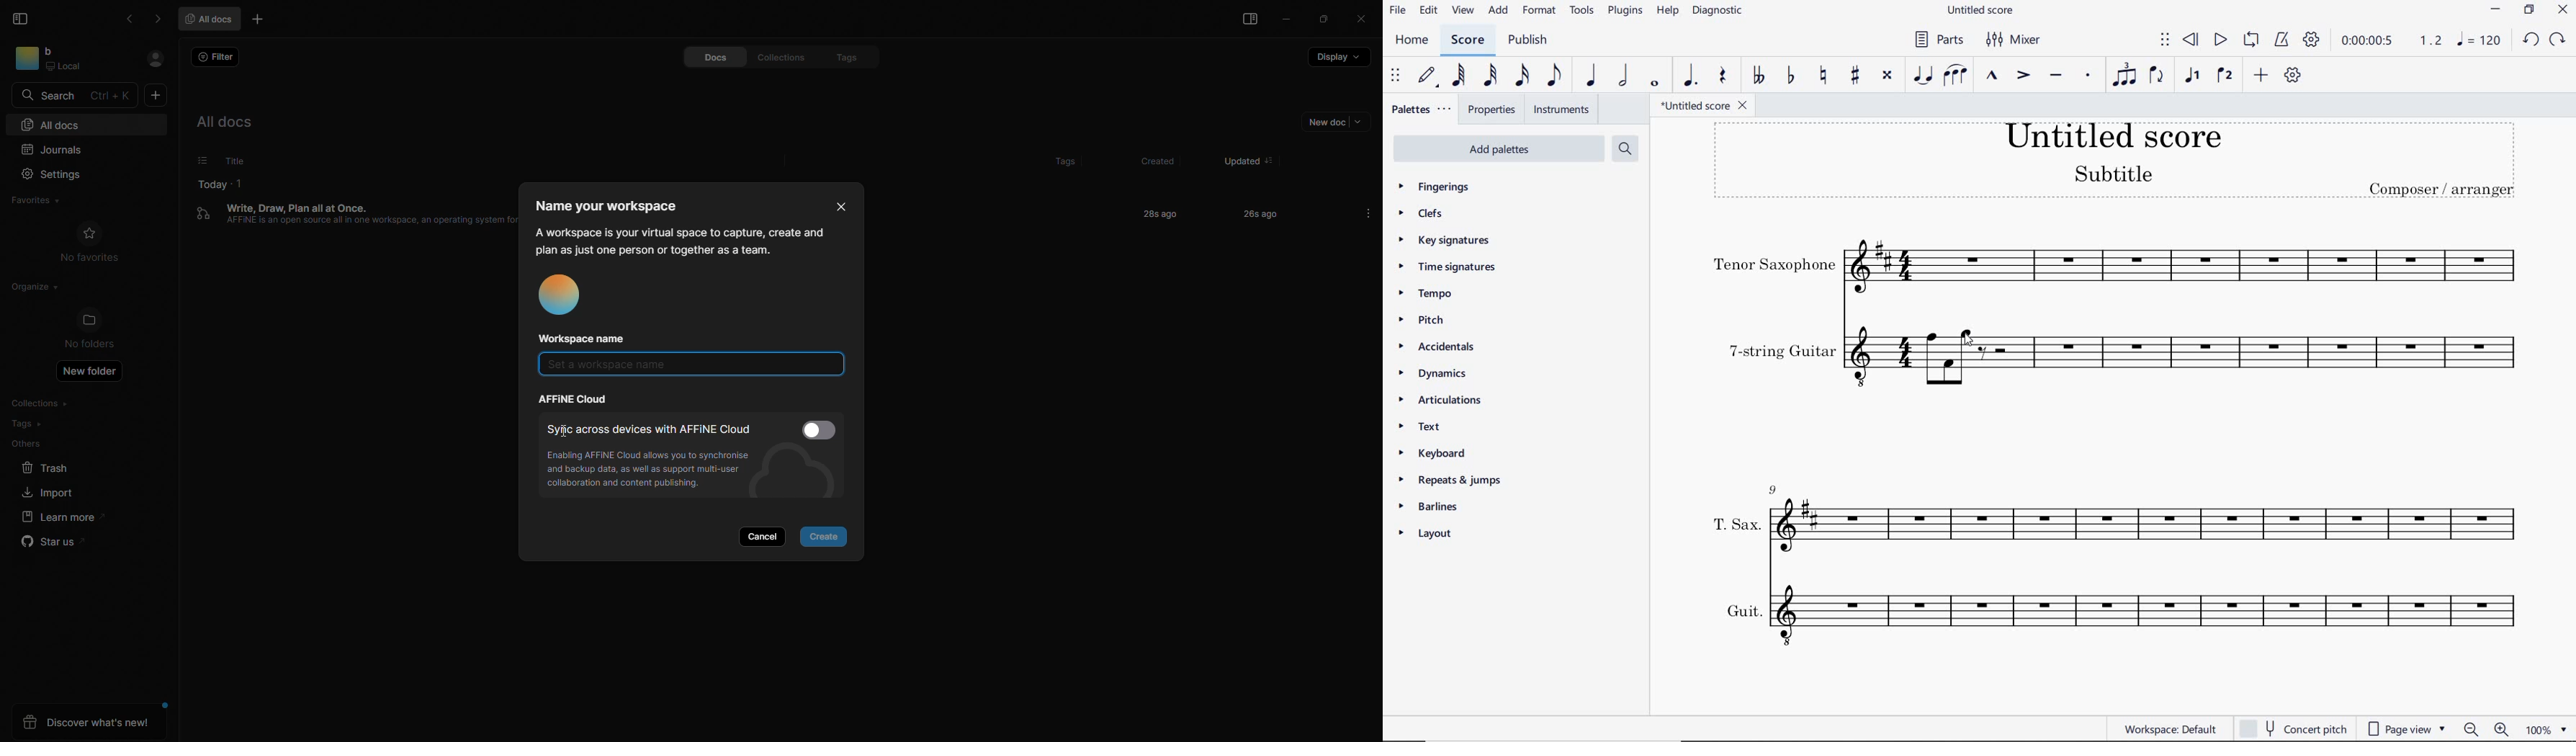 This screenshot has height=756, width=2576. I want to click on DIAGNOSTIC, so click(1719, 12).